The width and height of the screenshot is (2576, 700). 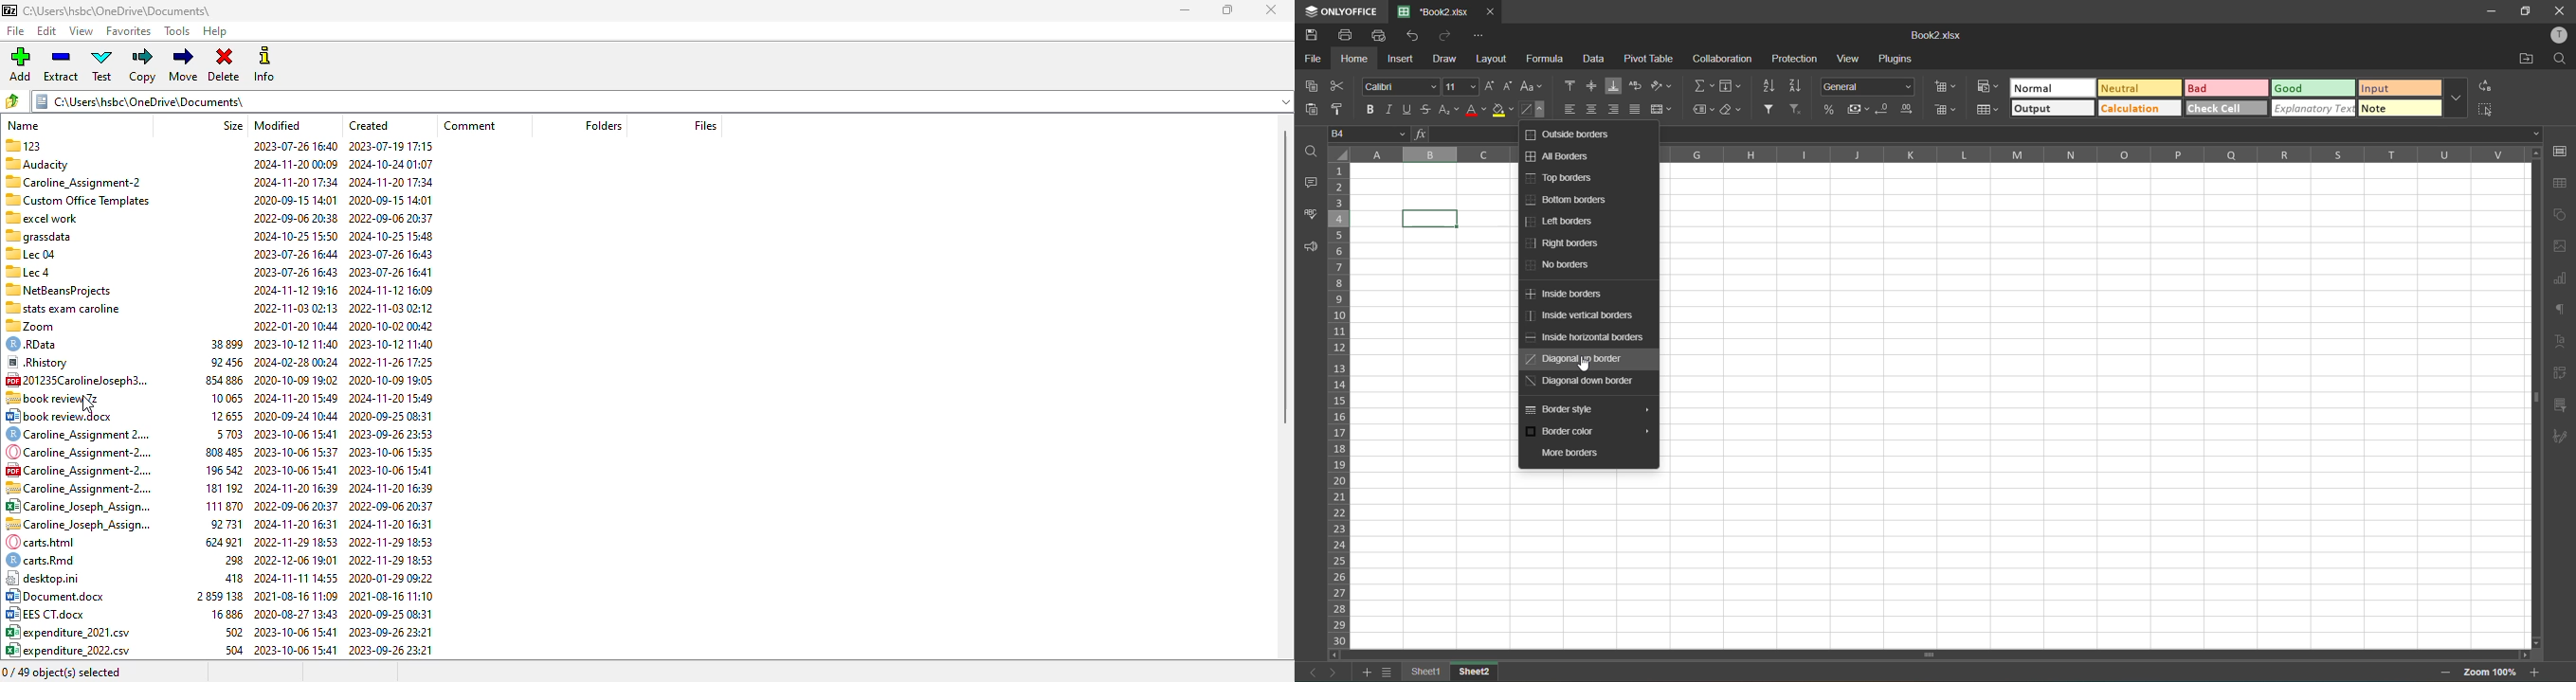 What do you see at coordinates (1334, 672) in the screenshot?
I see `next` at bounding box center [1334, 672].